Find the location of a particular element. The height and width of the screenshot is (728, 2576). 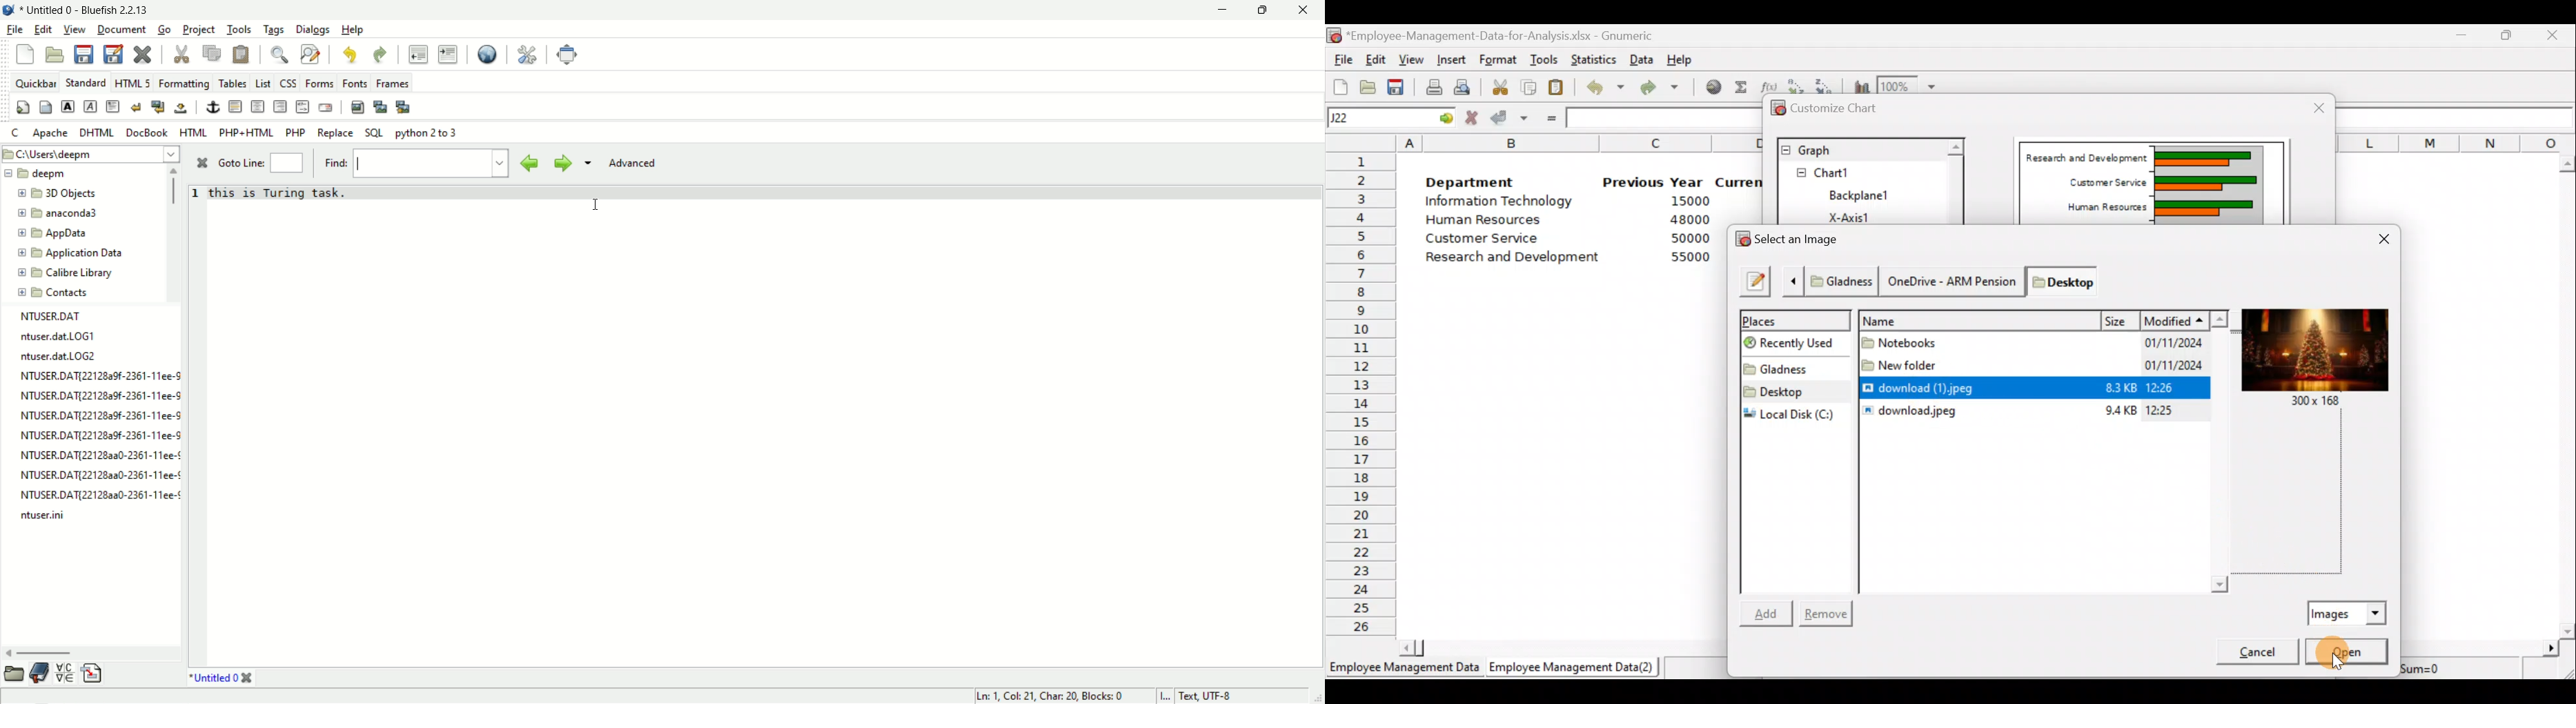

anchor is located at coordinates (213, 106).